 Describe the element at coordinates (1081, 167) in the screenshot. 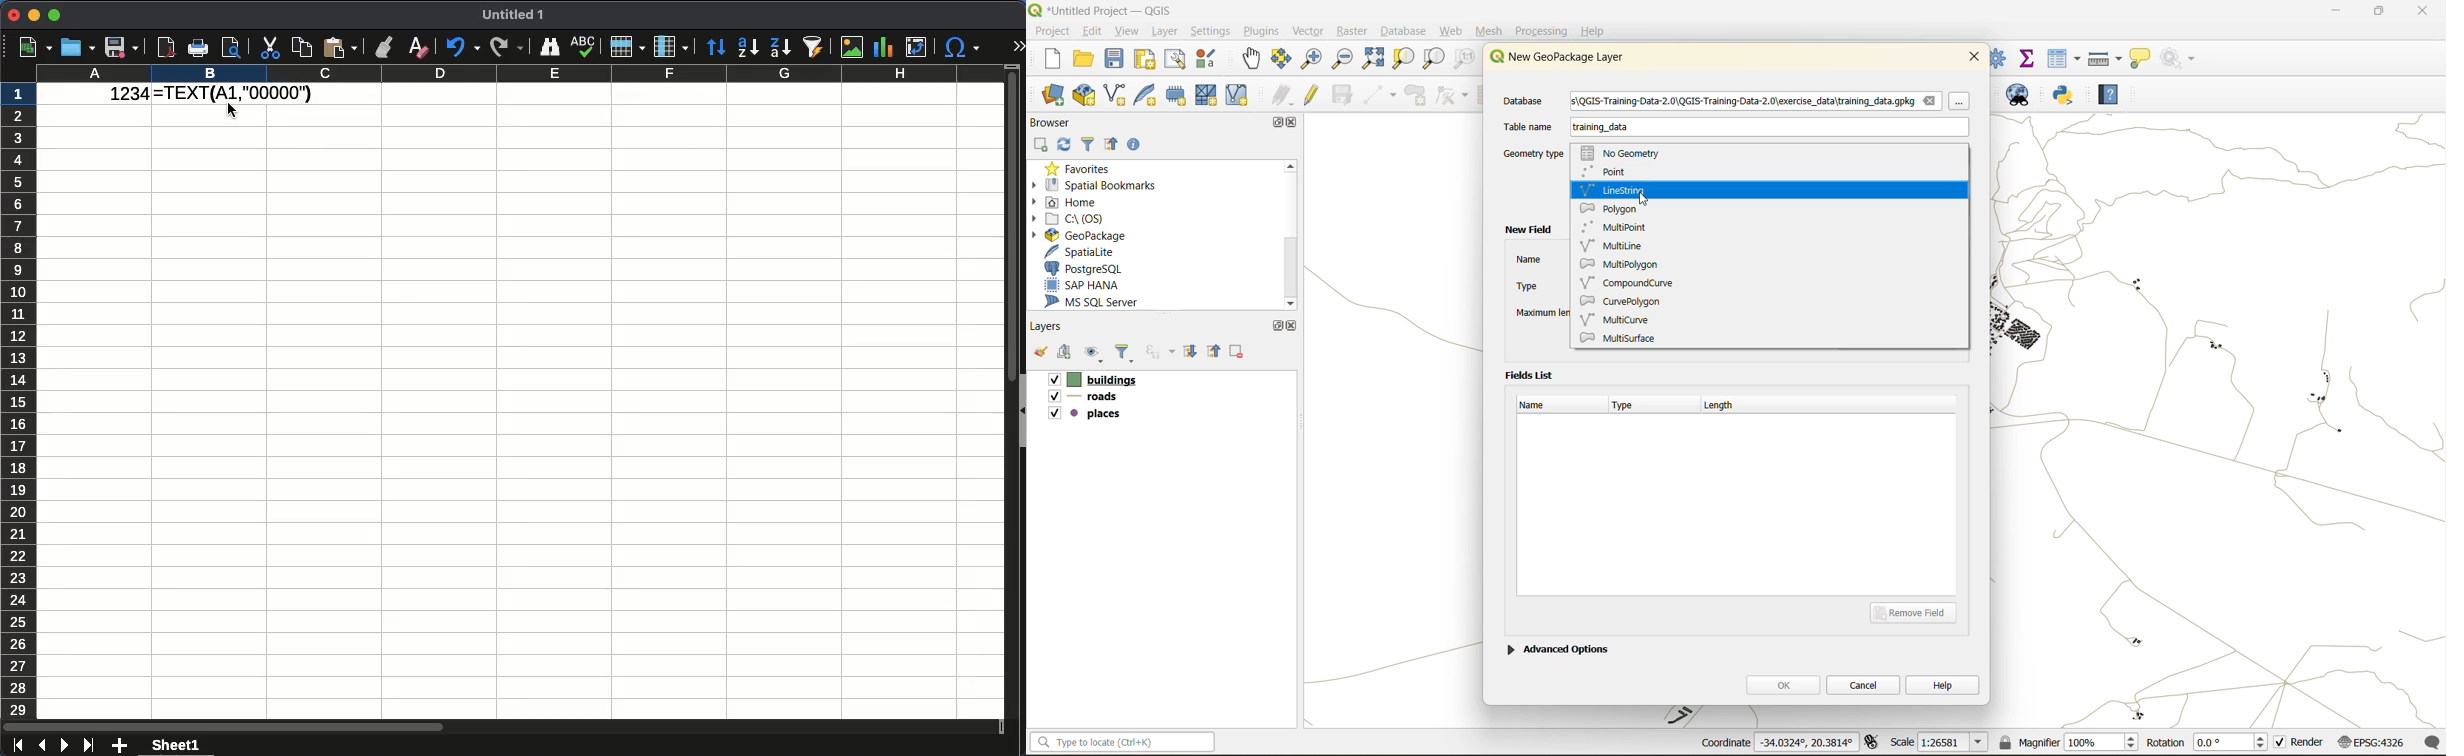

I see `favorites` at that location.